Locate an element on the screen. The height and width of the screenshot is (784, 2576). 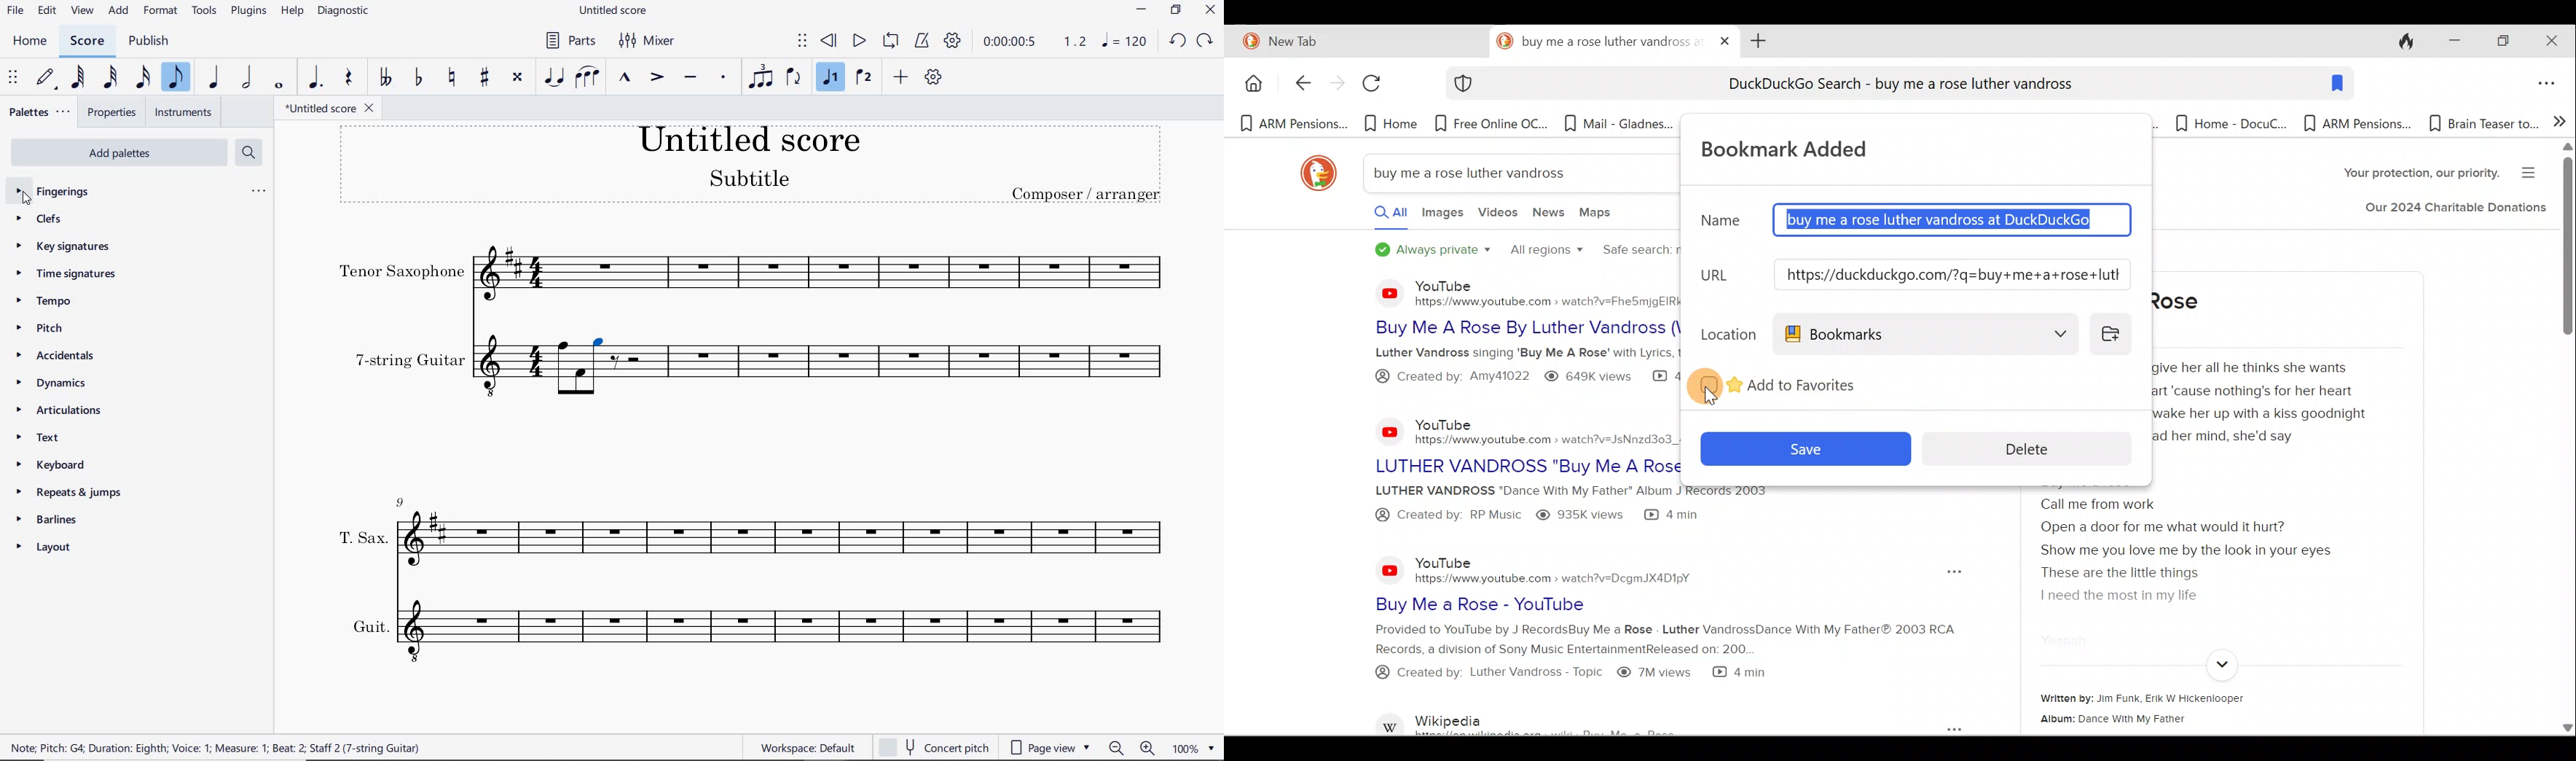
Buy me a rose

Call me from work

Open a door for me what would it hurt?

Show me you love me by the look in your eyes
ad These are the little things

| need the most in my life is located at coordinates (2201, 540).